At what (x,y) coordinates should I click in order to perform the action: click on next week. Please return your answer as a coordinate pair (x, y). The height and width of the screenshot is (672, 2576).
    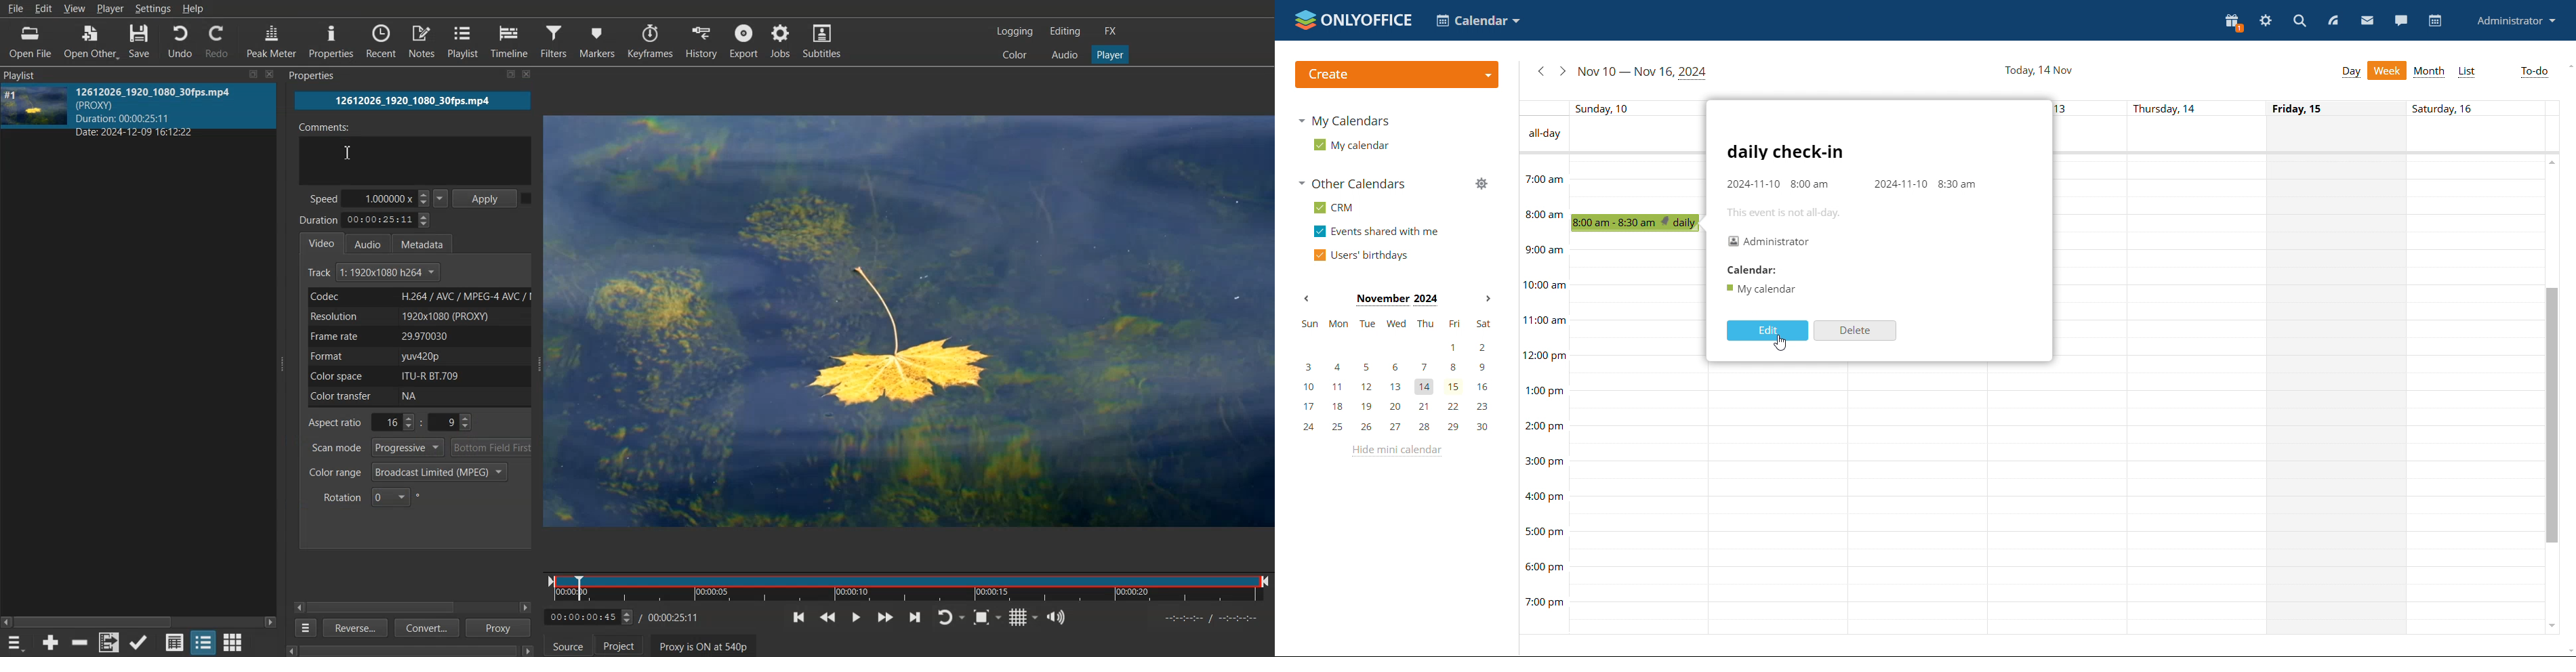
    Looking at the image, I should click on (1562, 71).